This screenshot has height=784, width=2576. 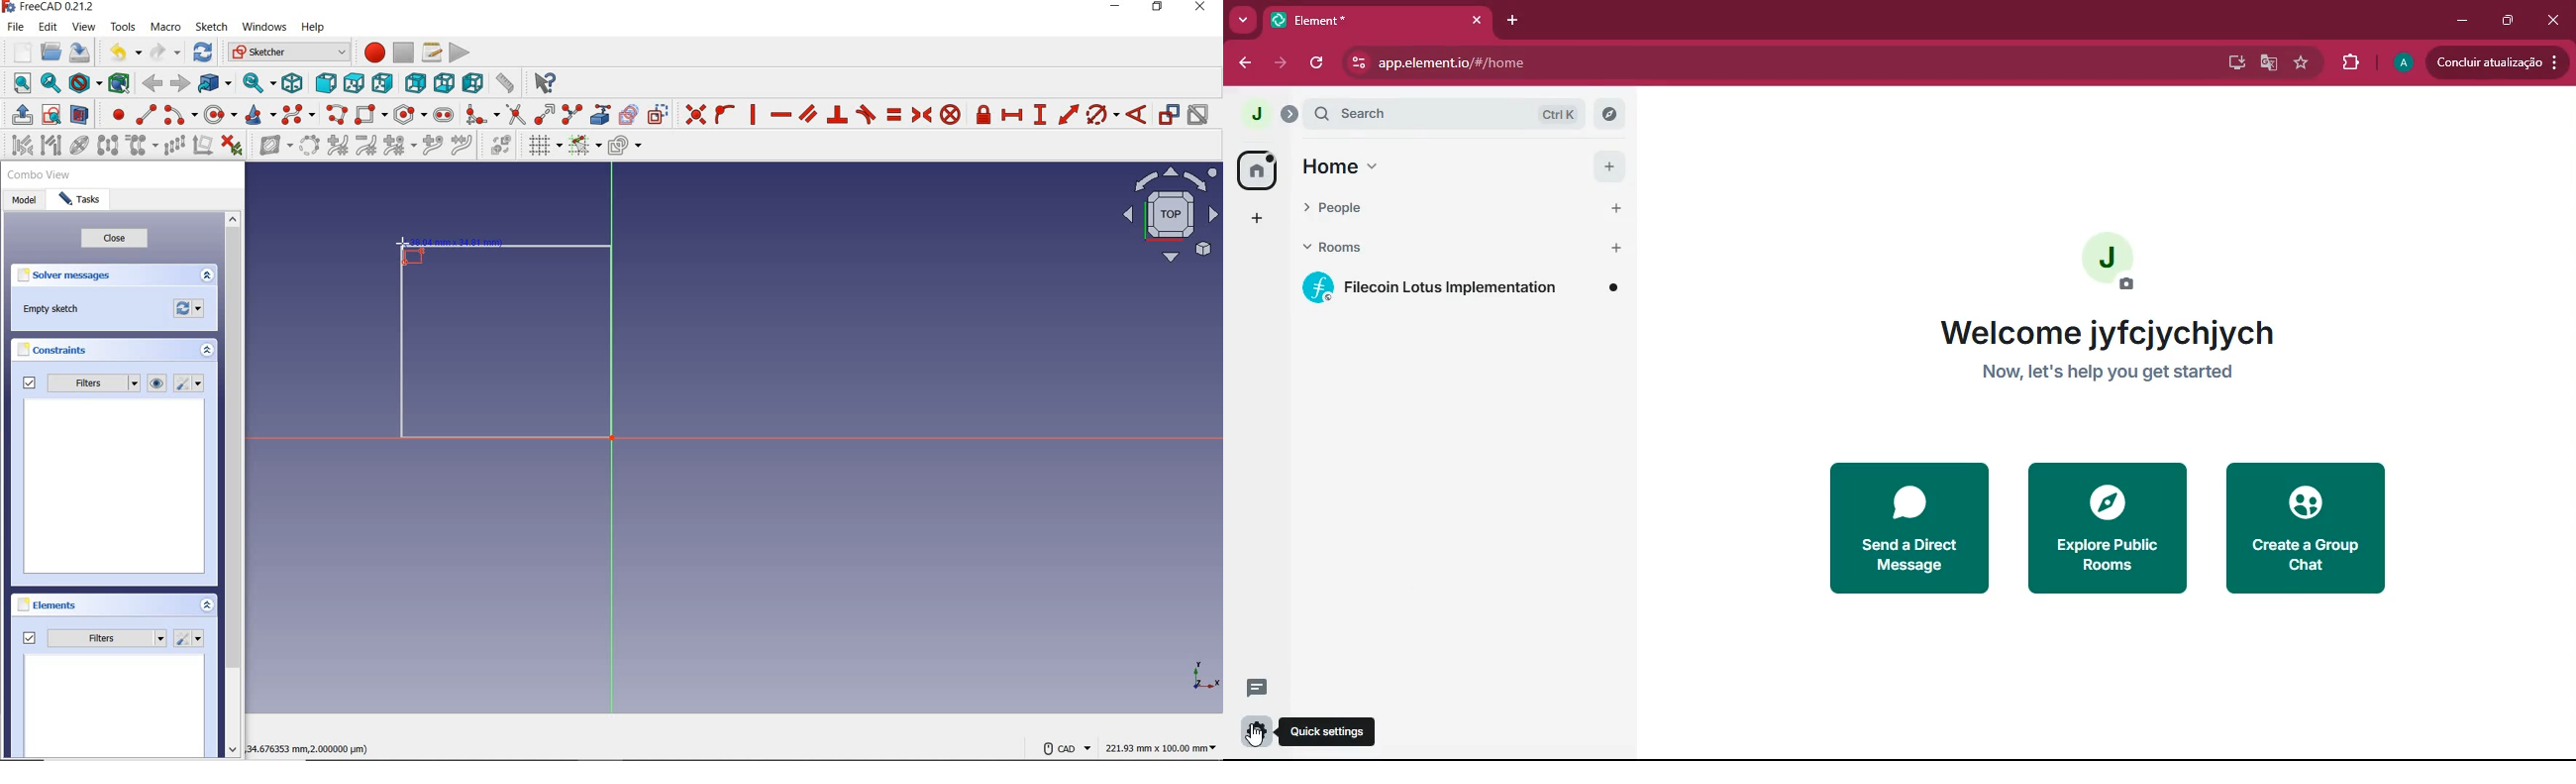 What do you see at coordinates (572, 115) in the screenshot?
I see `split edge` at bounding box center [572, 115].